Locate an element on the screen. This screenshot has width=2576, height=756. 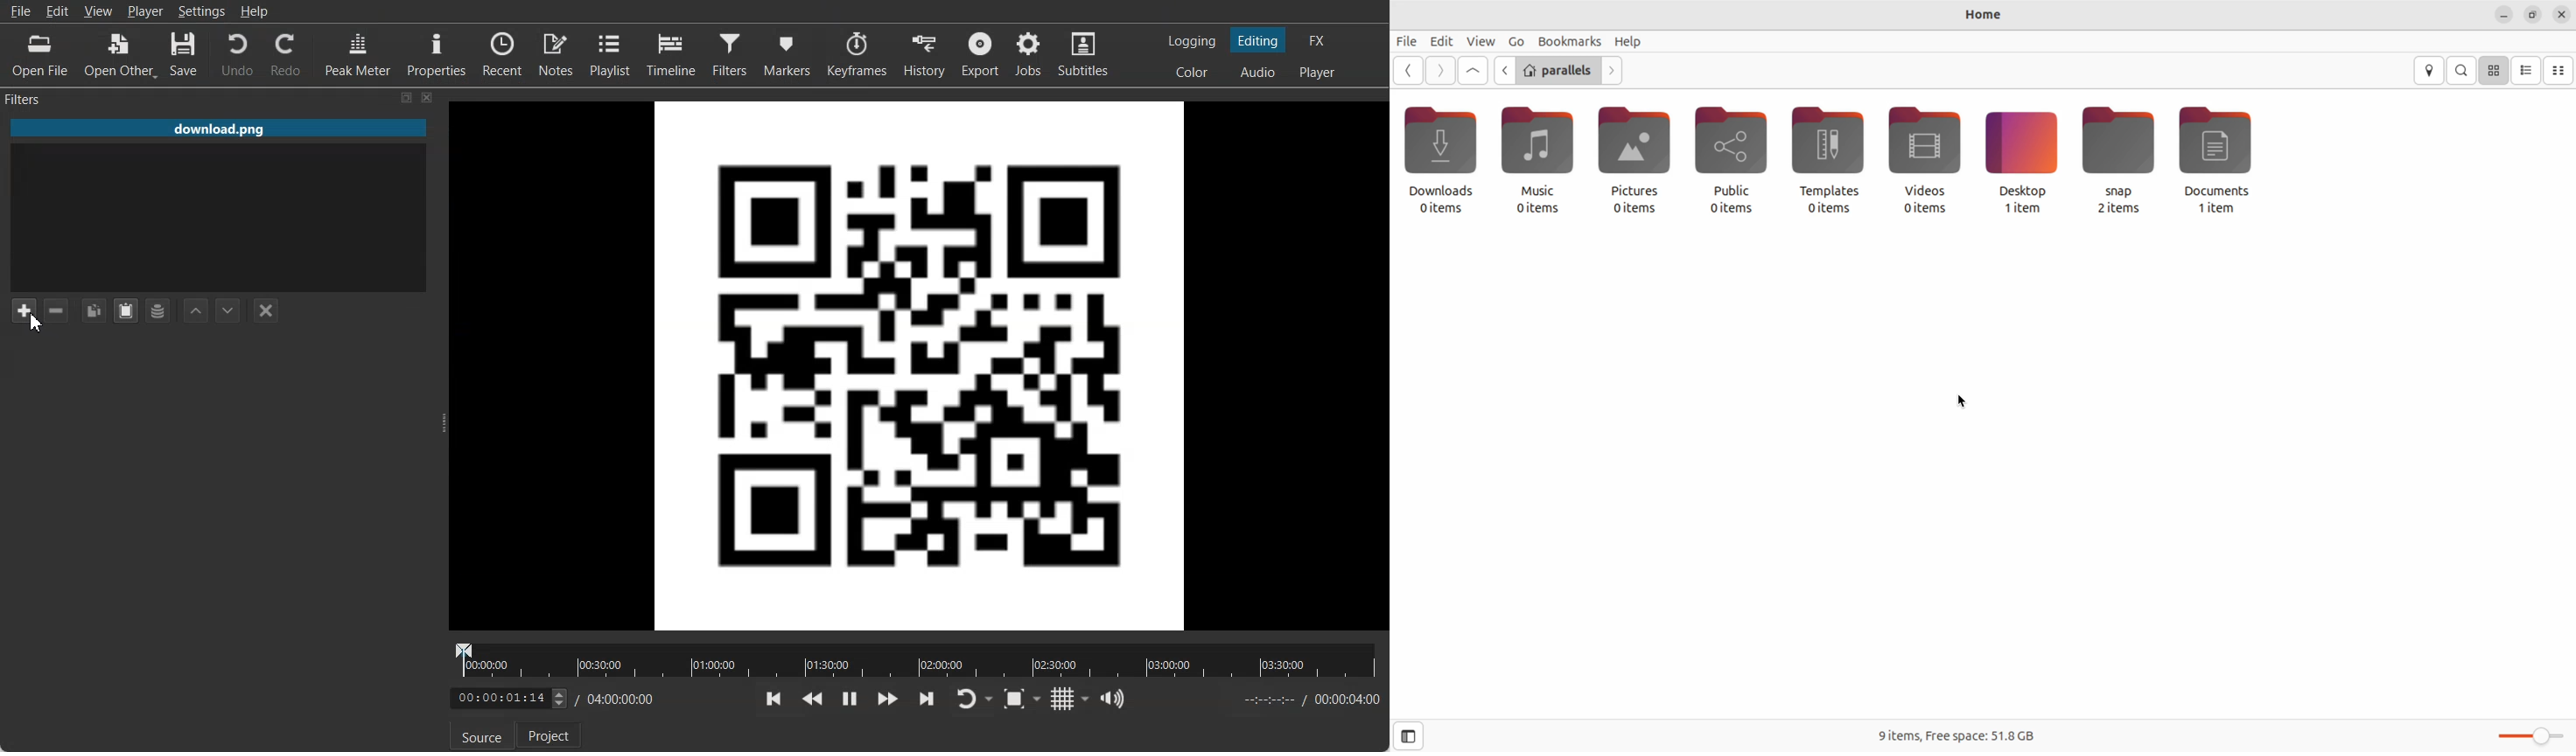
bookmarks is located at coordinates (1571, 40).